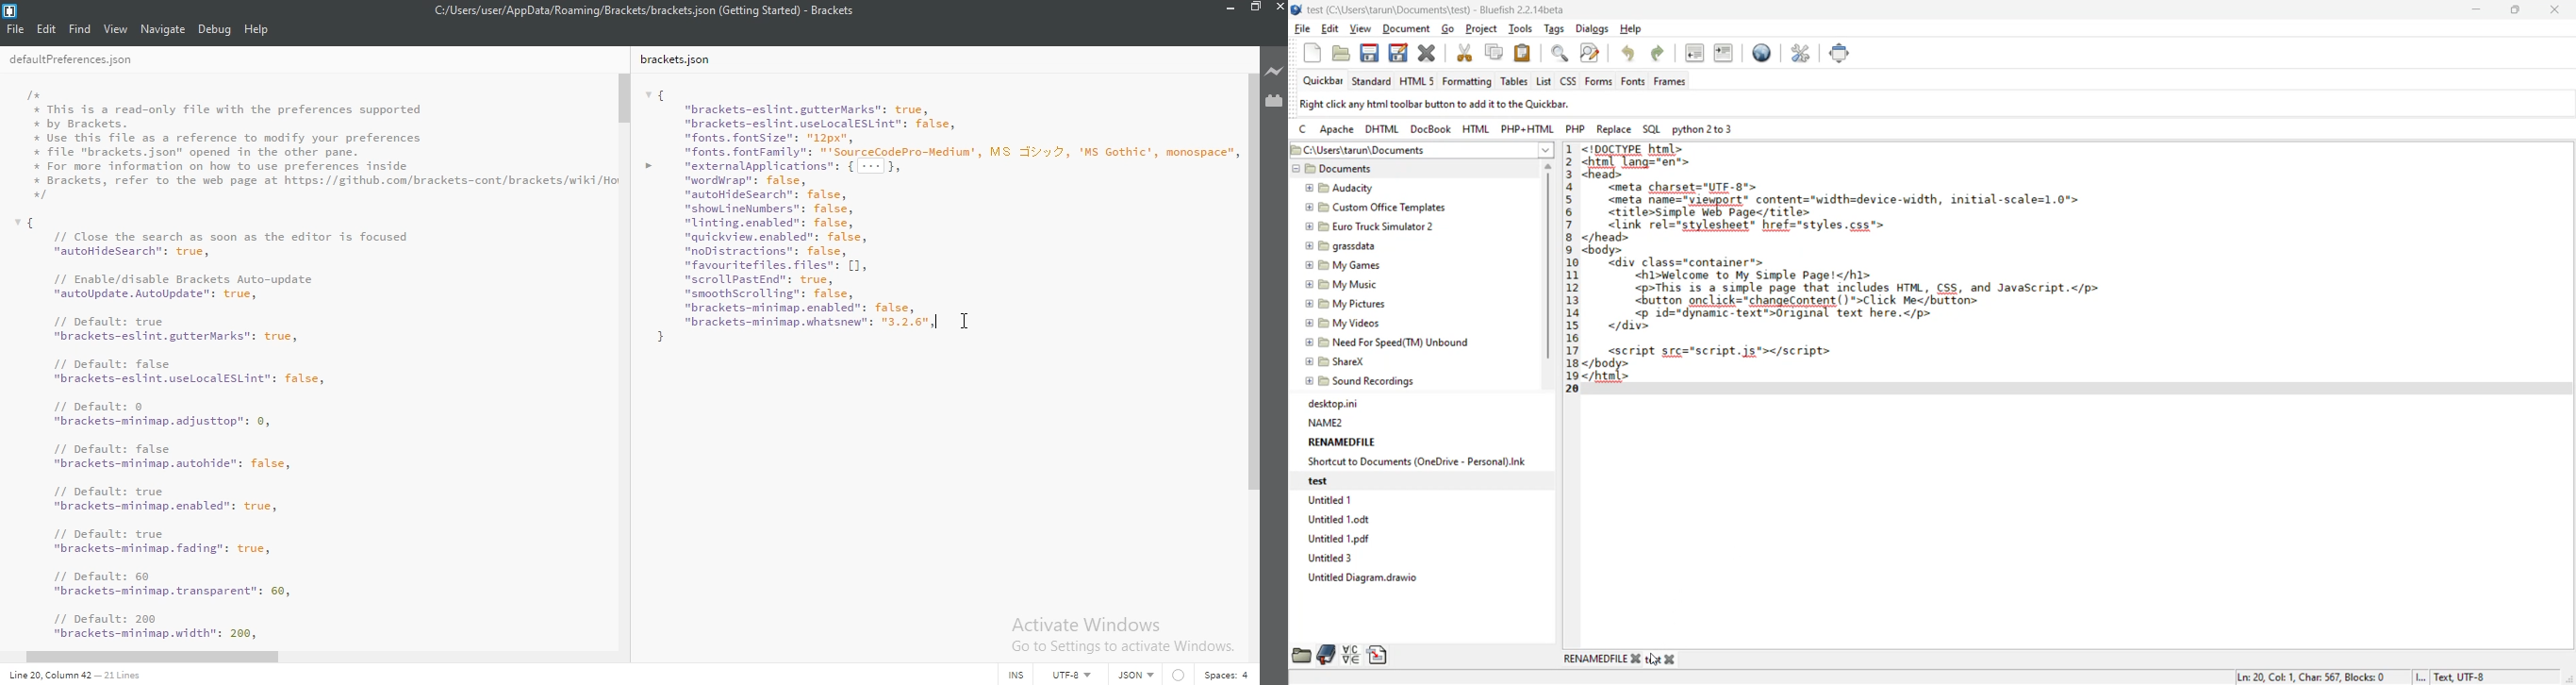 Image resolution: width=2576 pixels, height=700 pixels. Describe the element at coordinates (1016, 674) in the screenshot. I see `INS` at that location.